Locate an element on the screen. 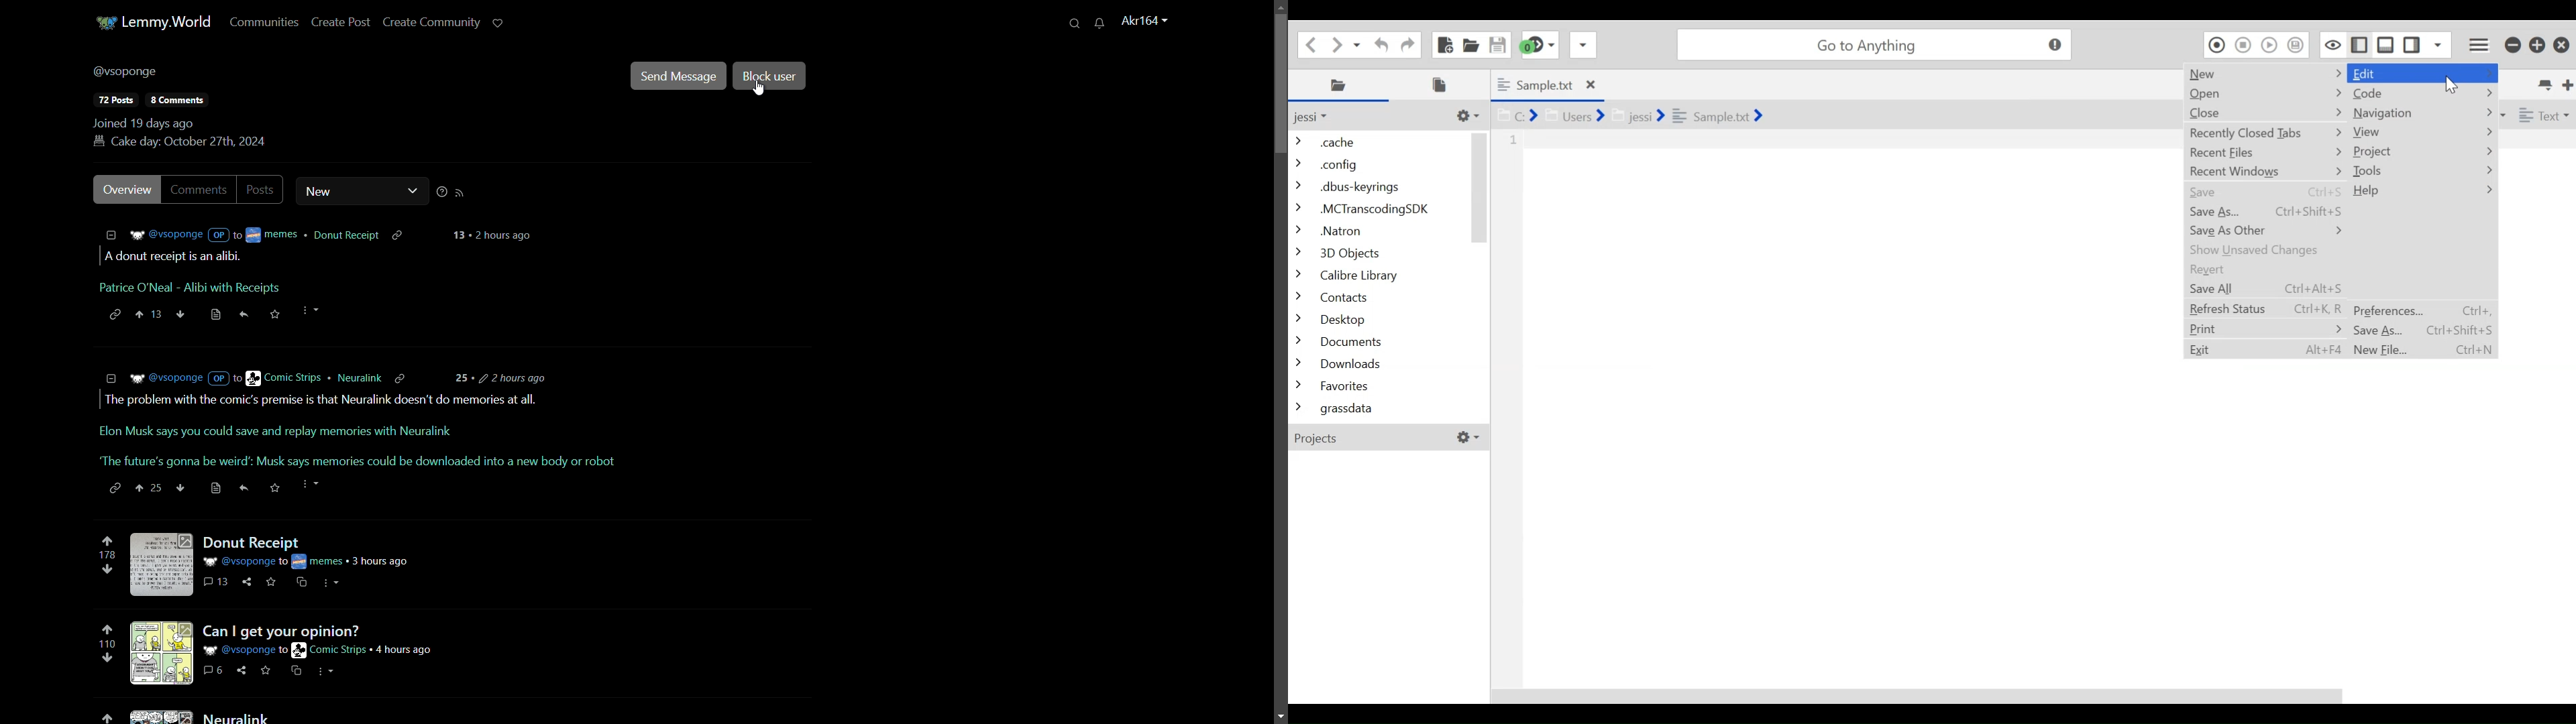 This screenshot has width=2576, height=728. sorting help is located at coordinates (441, 192).